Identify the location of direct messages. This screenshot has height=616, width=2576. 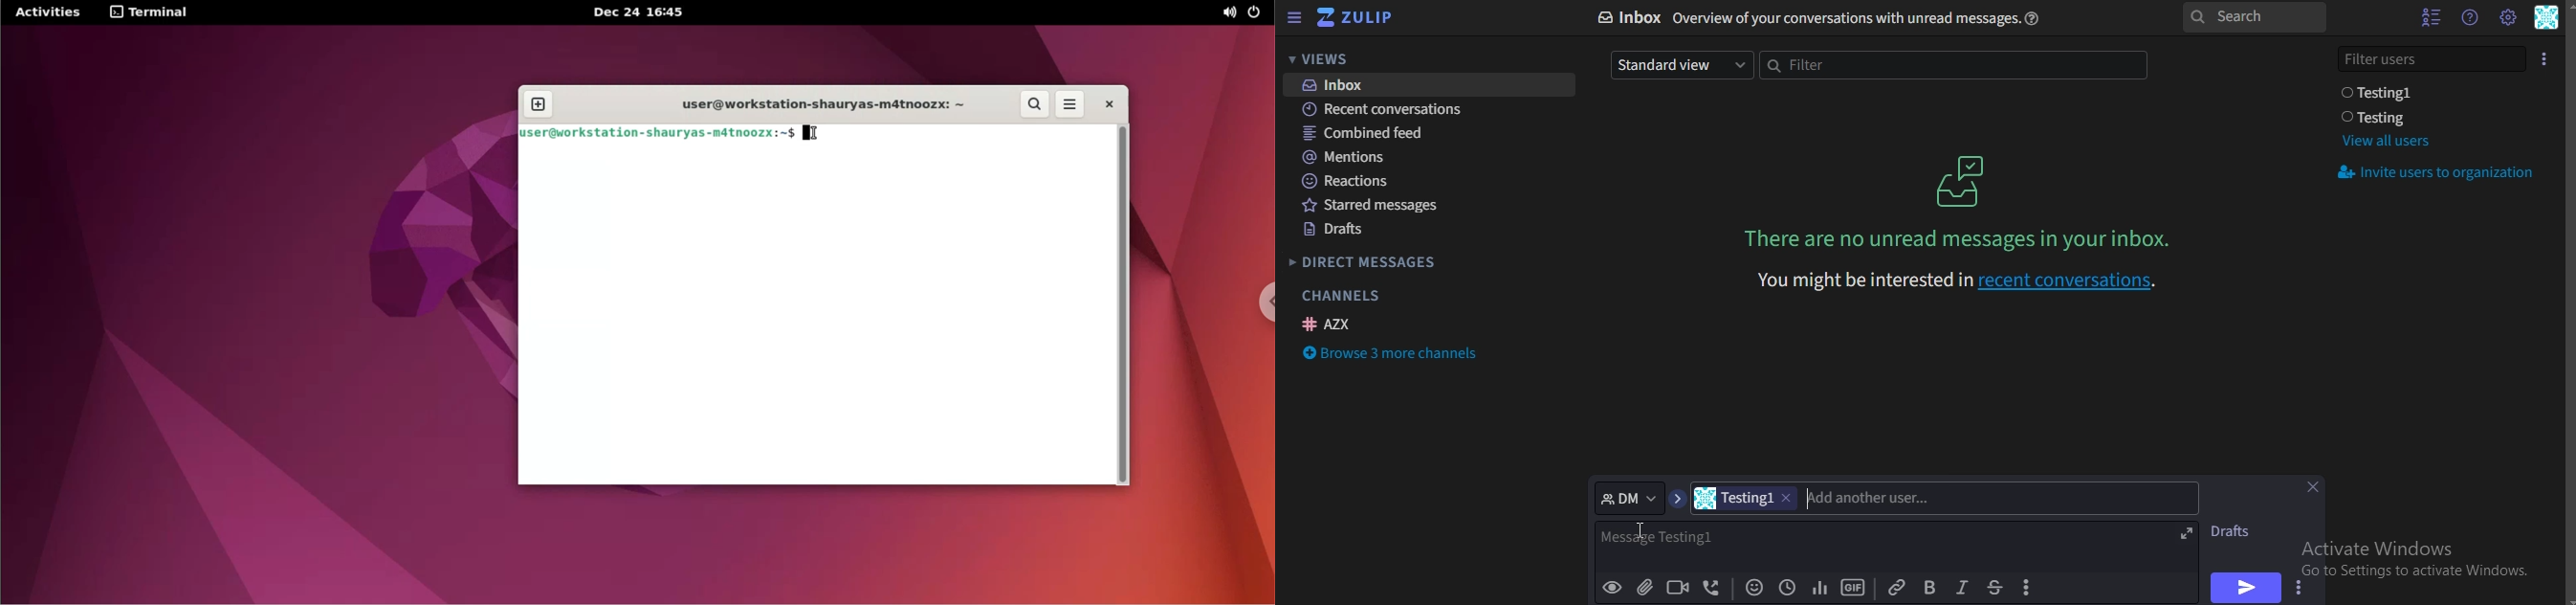
(1365, 264).